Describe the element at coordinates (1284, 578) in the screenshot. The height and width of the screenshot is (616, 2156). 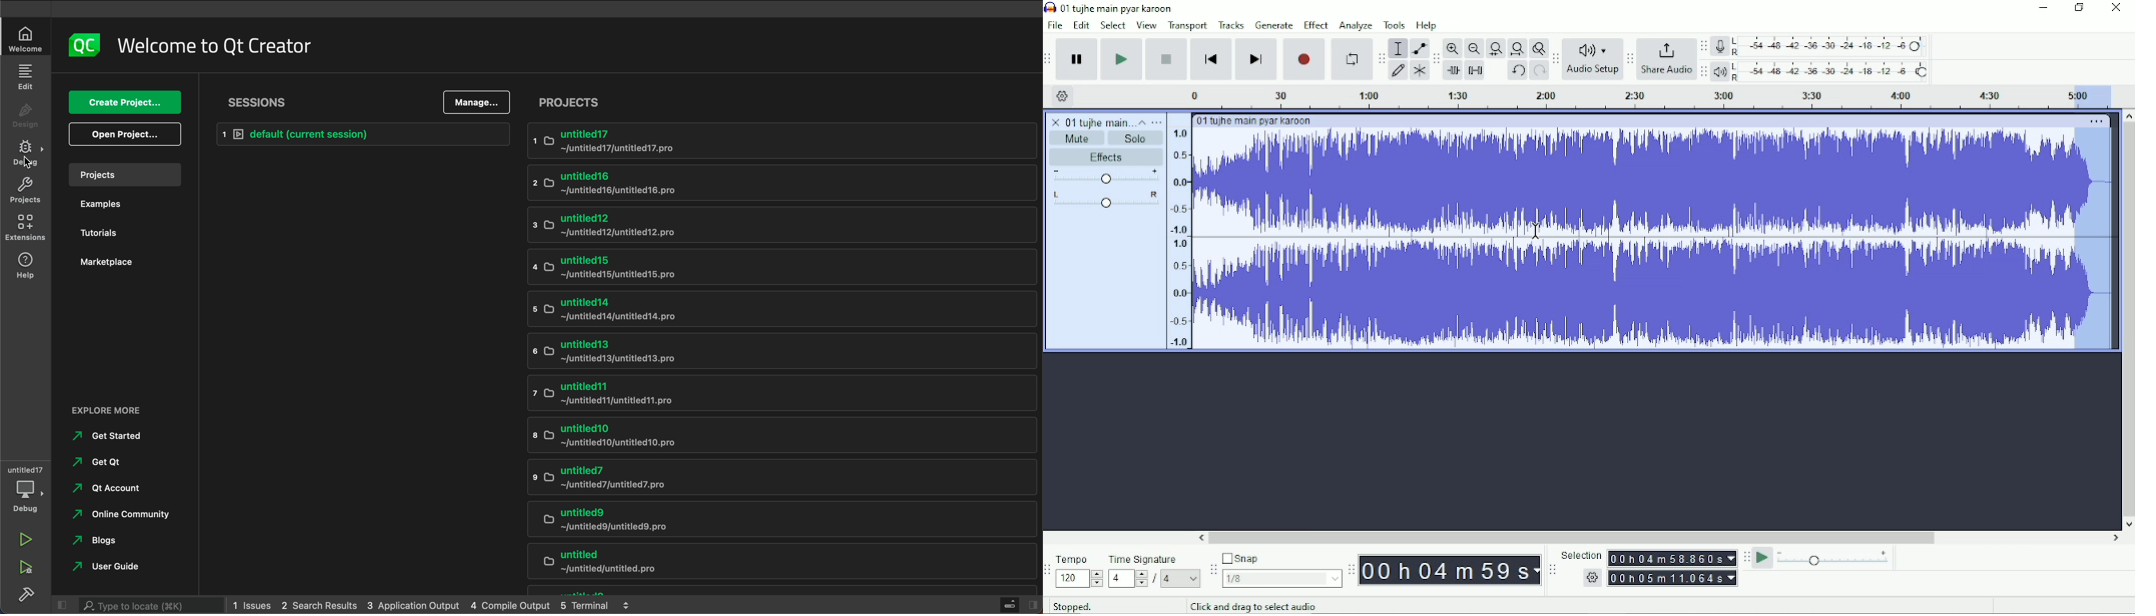
I see `1/8` at that location.